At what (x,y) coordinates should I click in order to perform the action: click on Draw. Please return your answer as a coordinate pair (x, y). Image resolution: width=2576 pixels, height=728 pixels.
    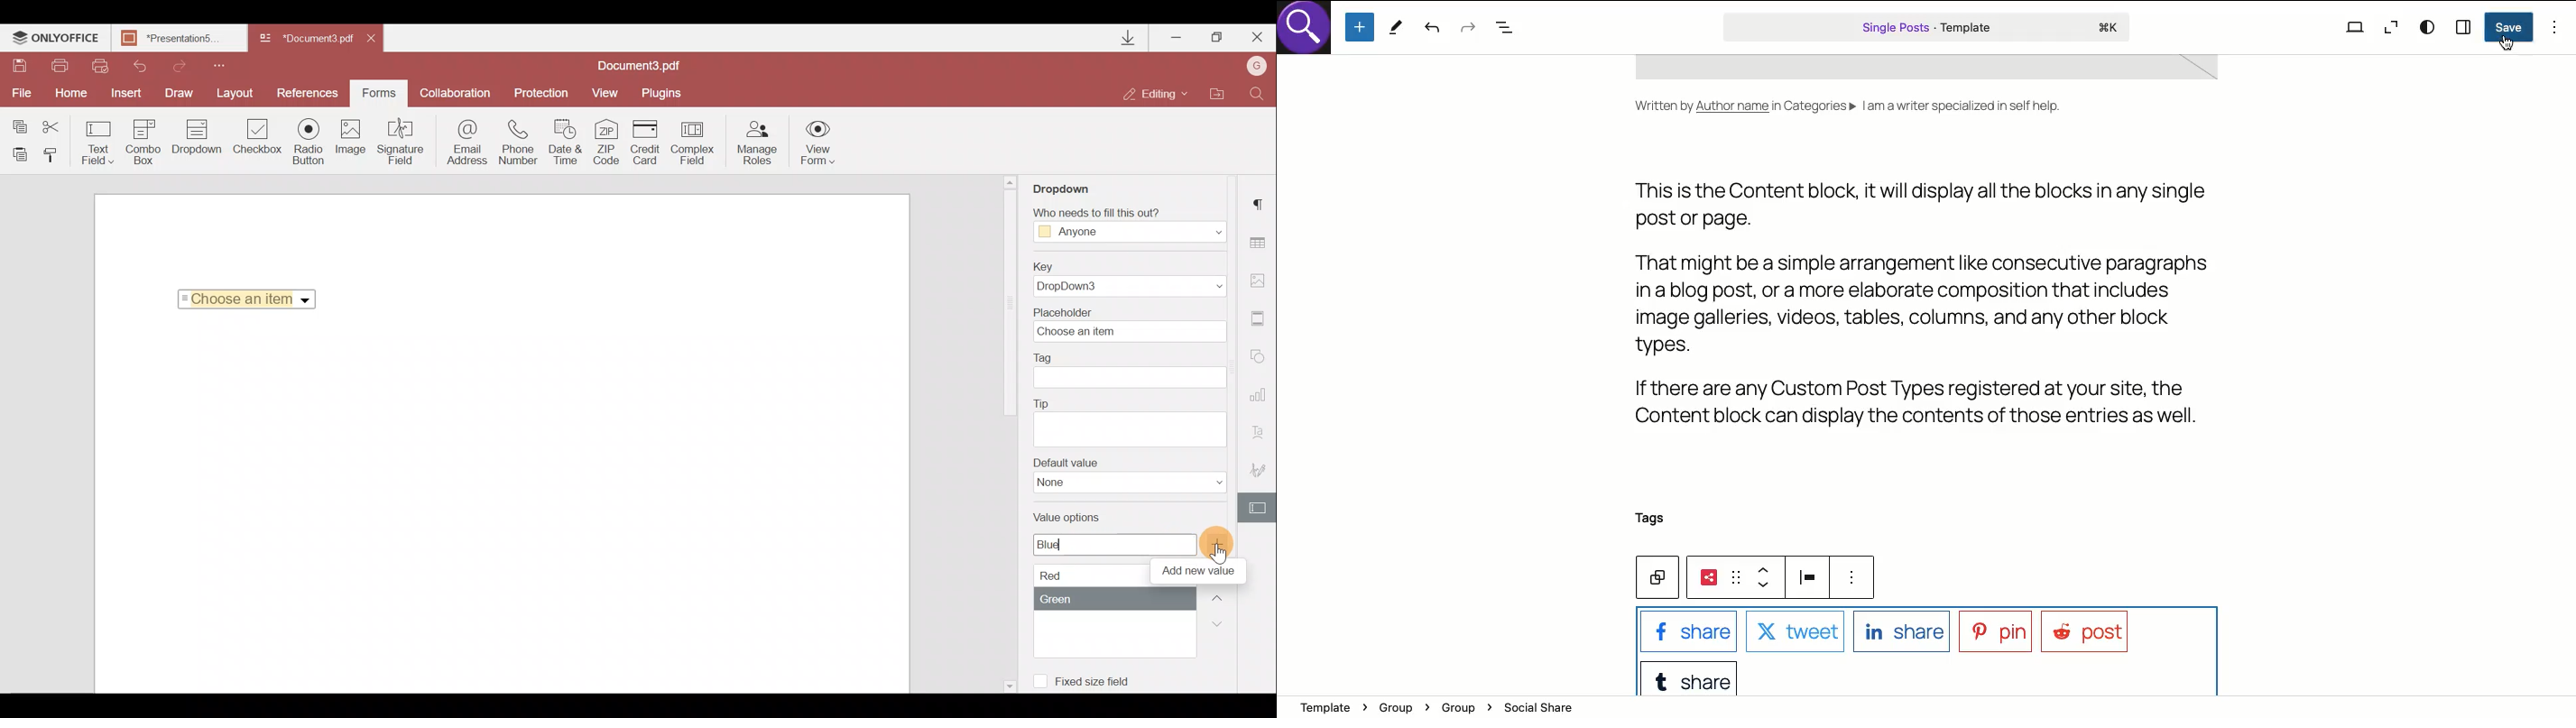
    Looking at the image, I should click on (182, 93).